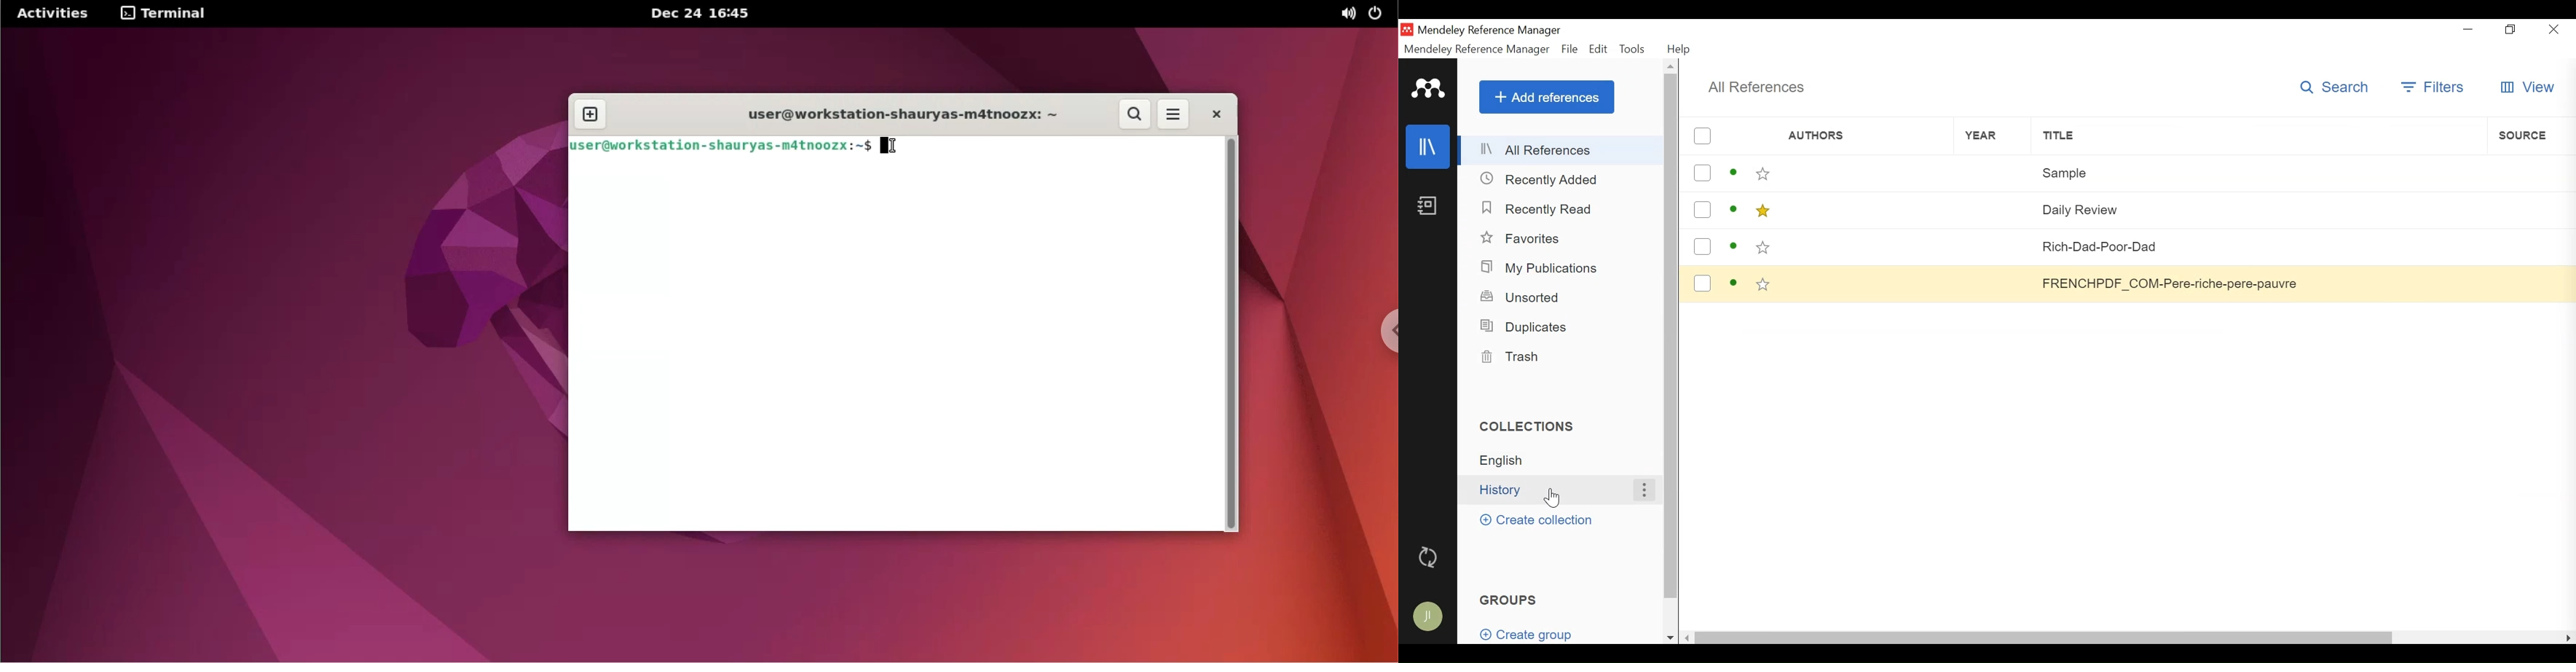 This screenshot has width=2576, height=672. What do you see at coordinates (1756, 87) in the screenshot?
I see `All References` at bounding box center [1756, 87].